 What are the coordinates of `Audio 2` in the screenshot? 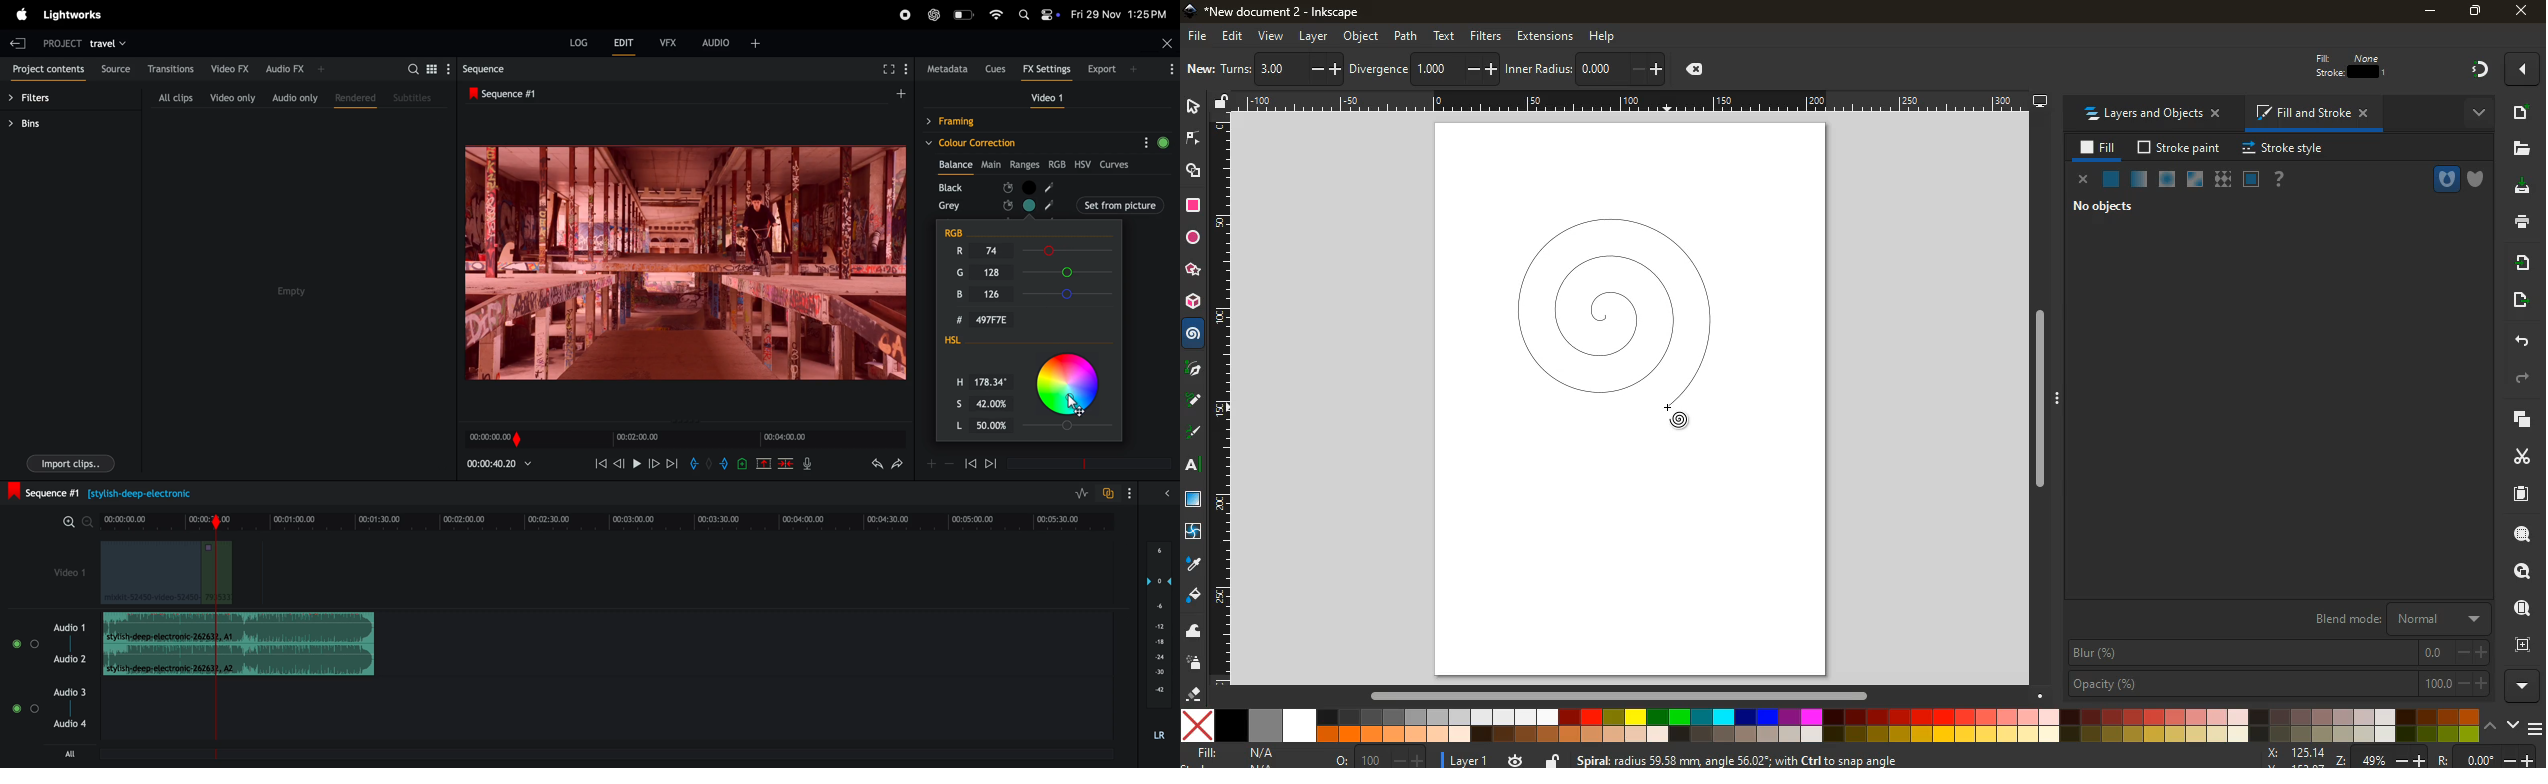 It's located at (69, 658).